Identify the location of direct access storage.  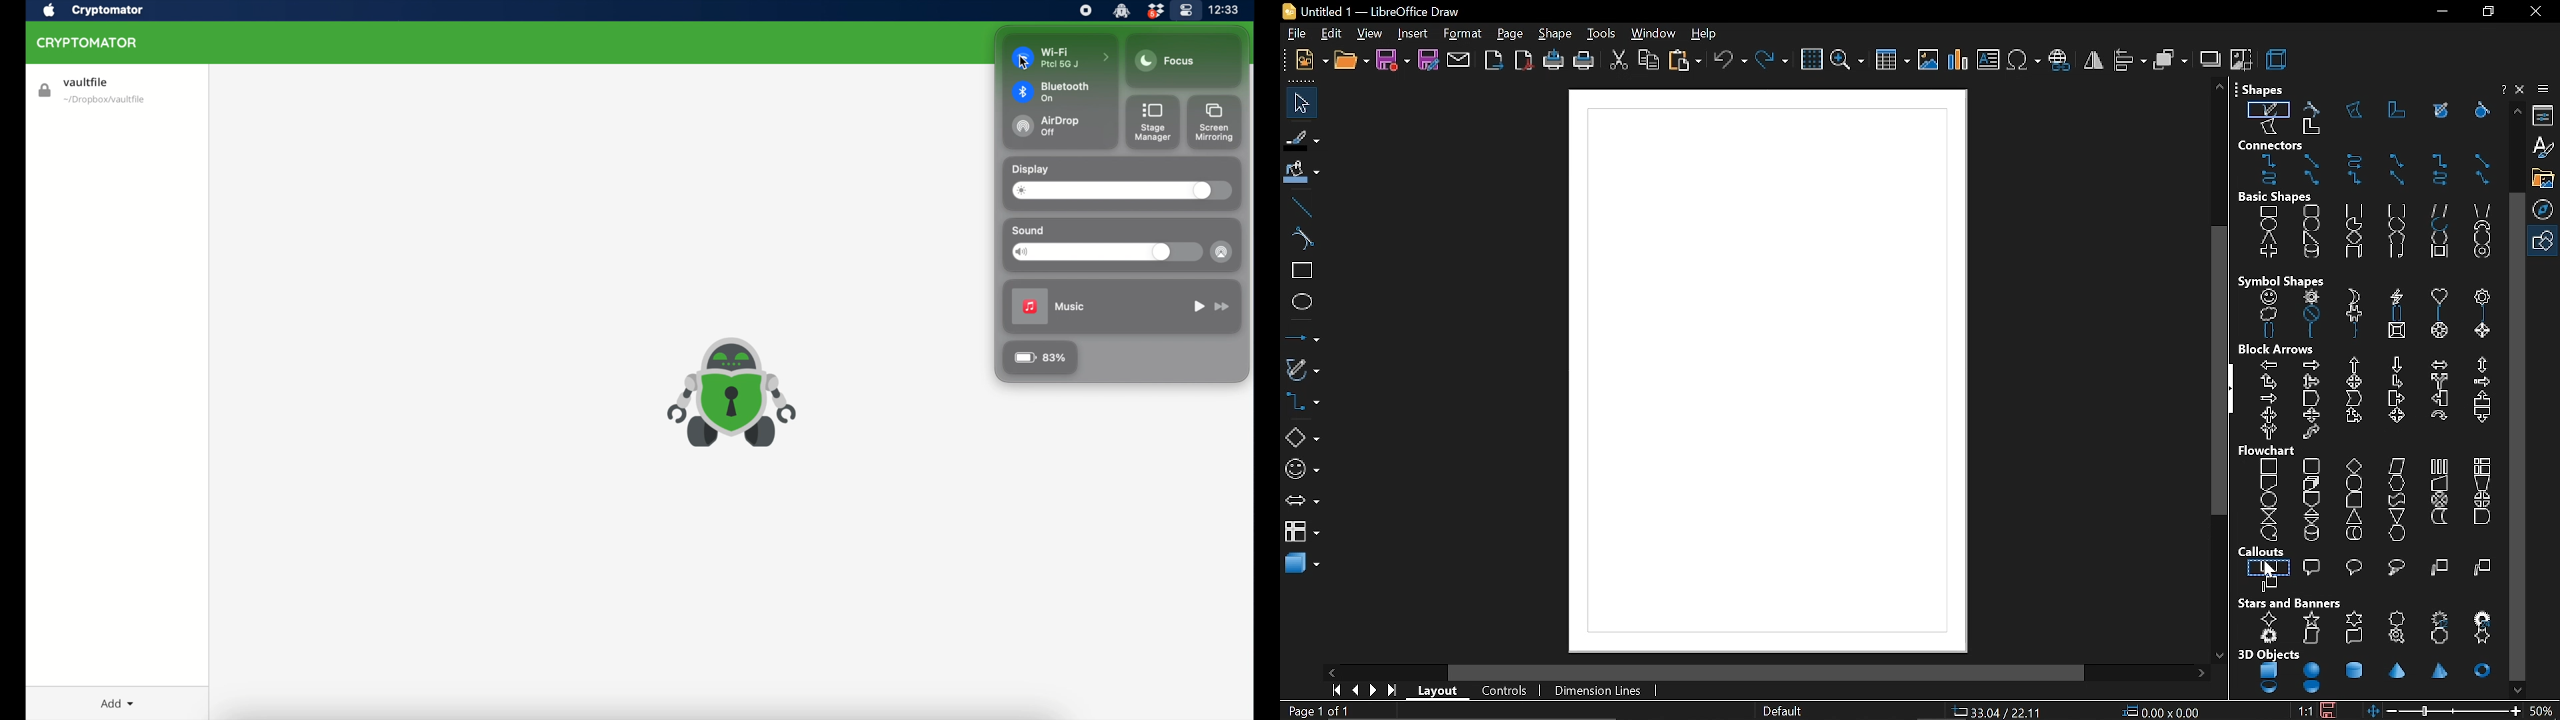
(2353, 534).